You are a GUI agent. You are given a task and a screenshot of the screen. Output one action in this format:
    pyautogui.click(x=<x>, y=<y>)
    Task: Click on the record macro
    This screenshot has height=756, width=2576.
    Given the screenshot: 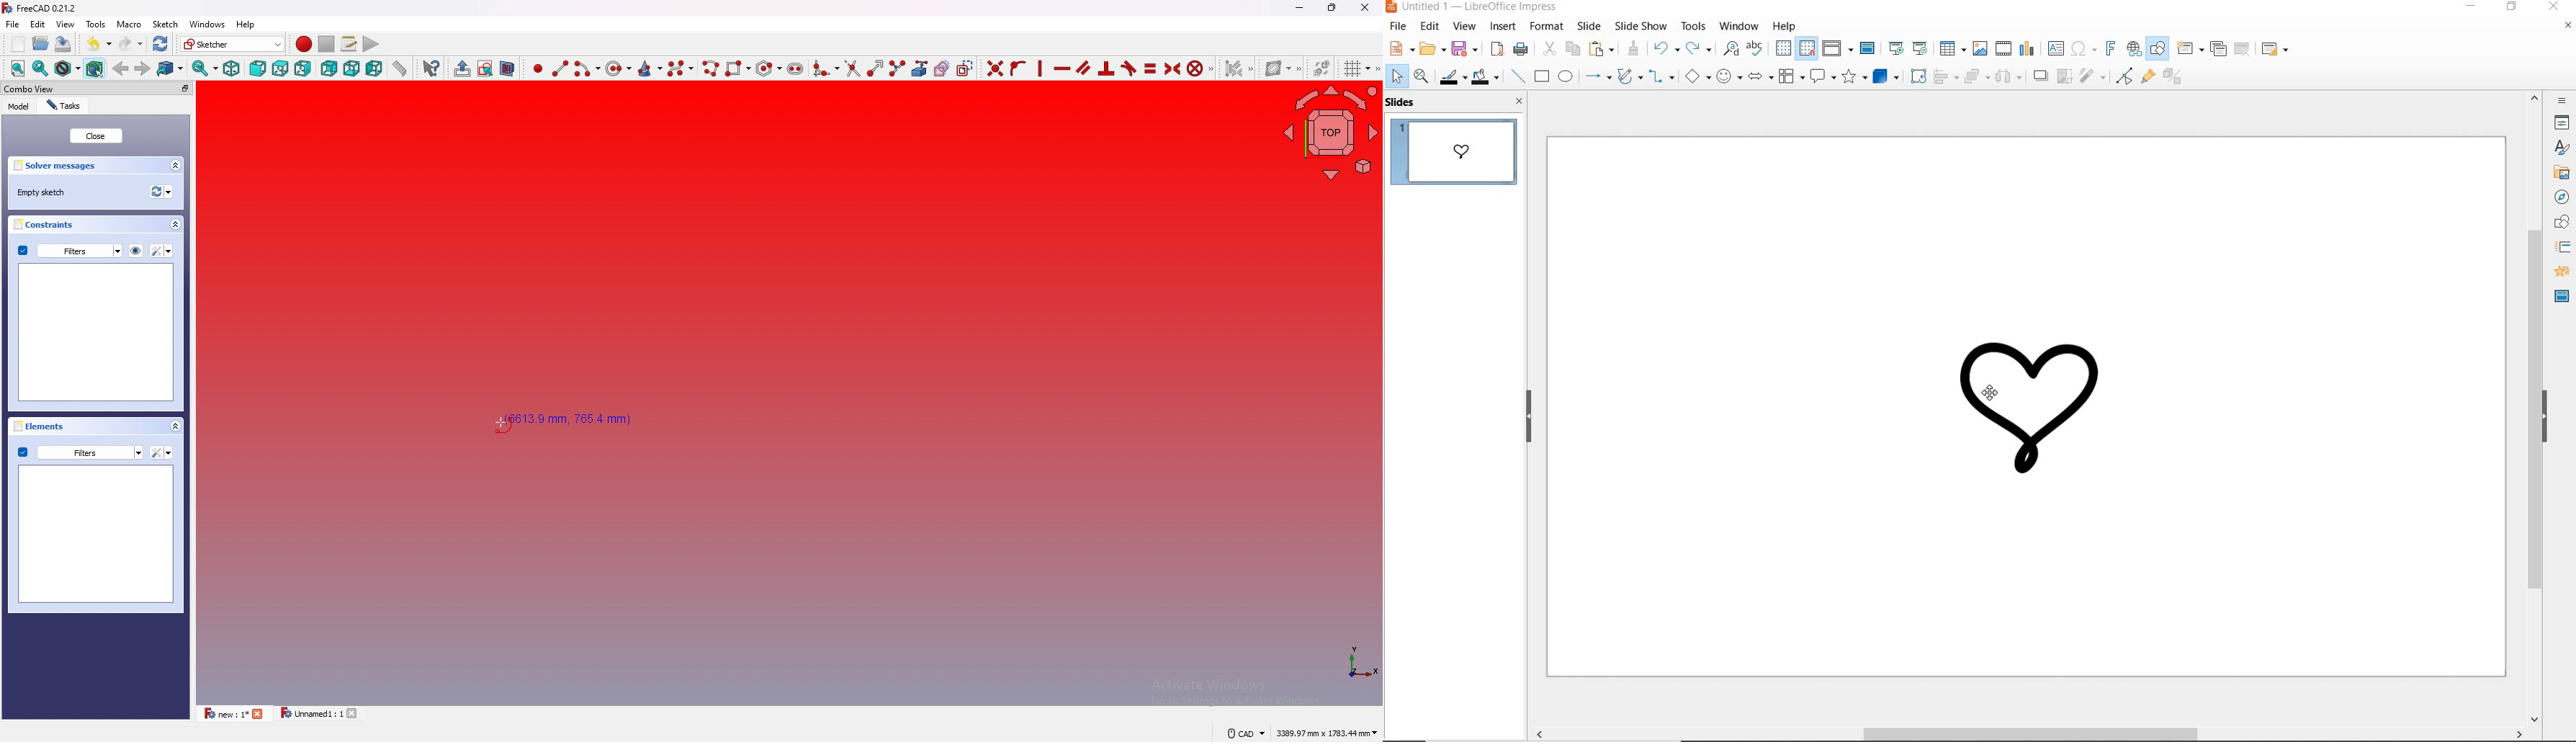 What is the action you would take?
    pyautogui.click(x=304, y=45)
    